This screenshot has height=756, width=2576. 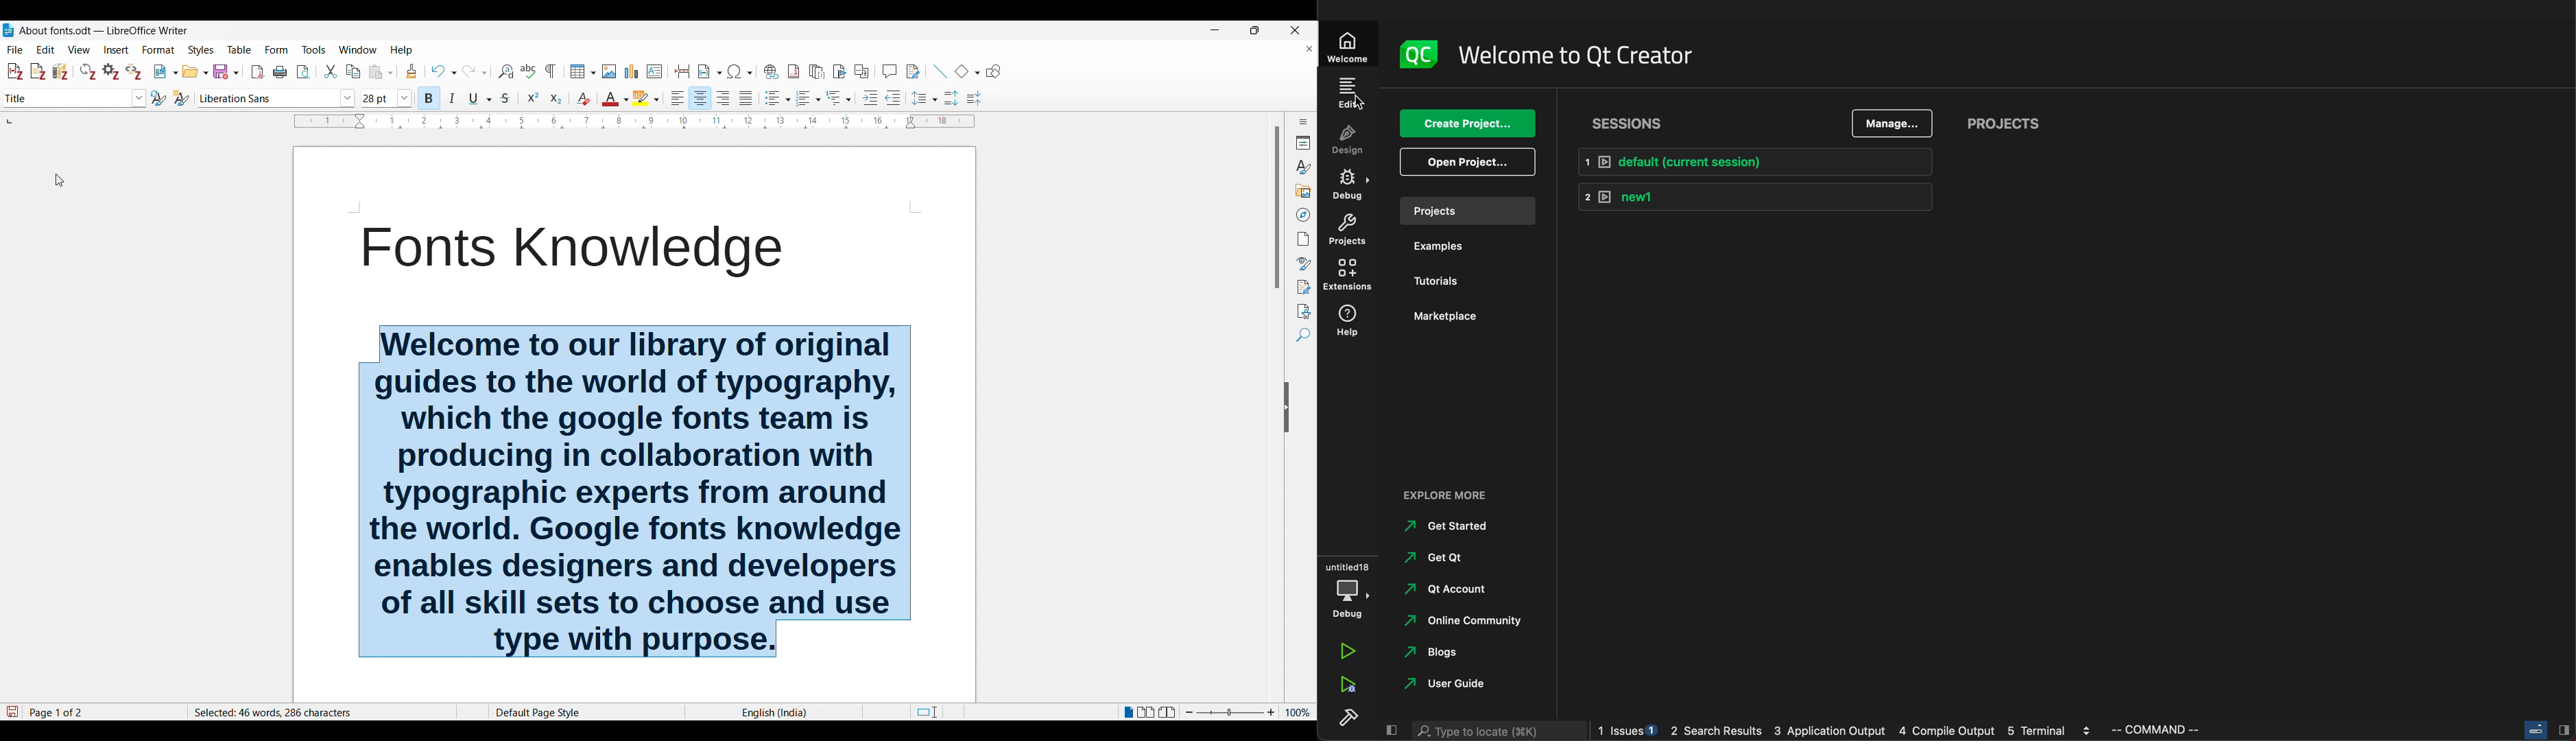 I want to click on Increase paragraph space, so click(x=952, y=98).